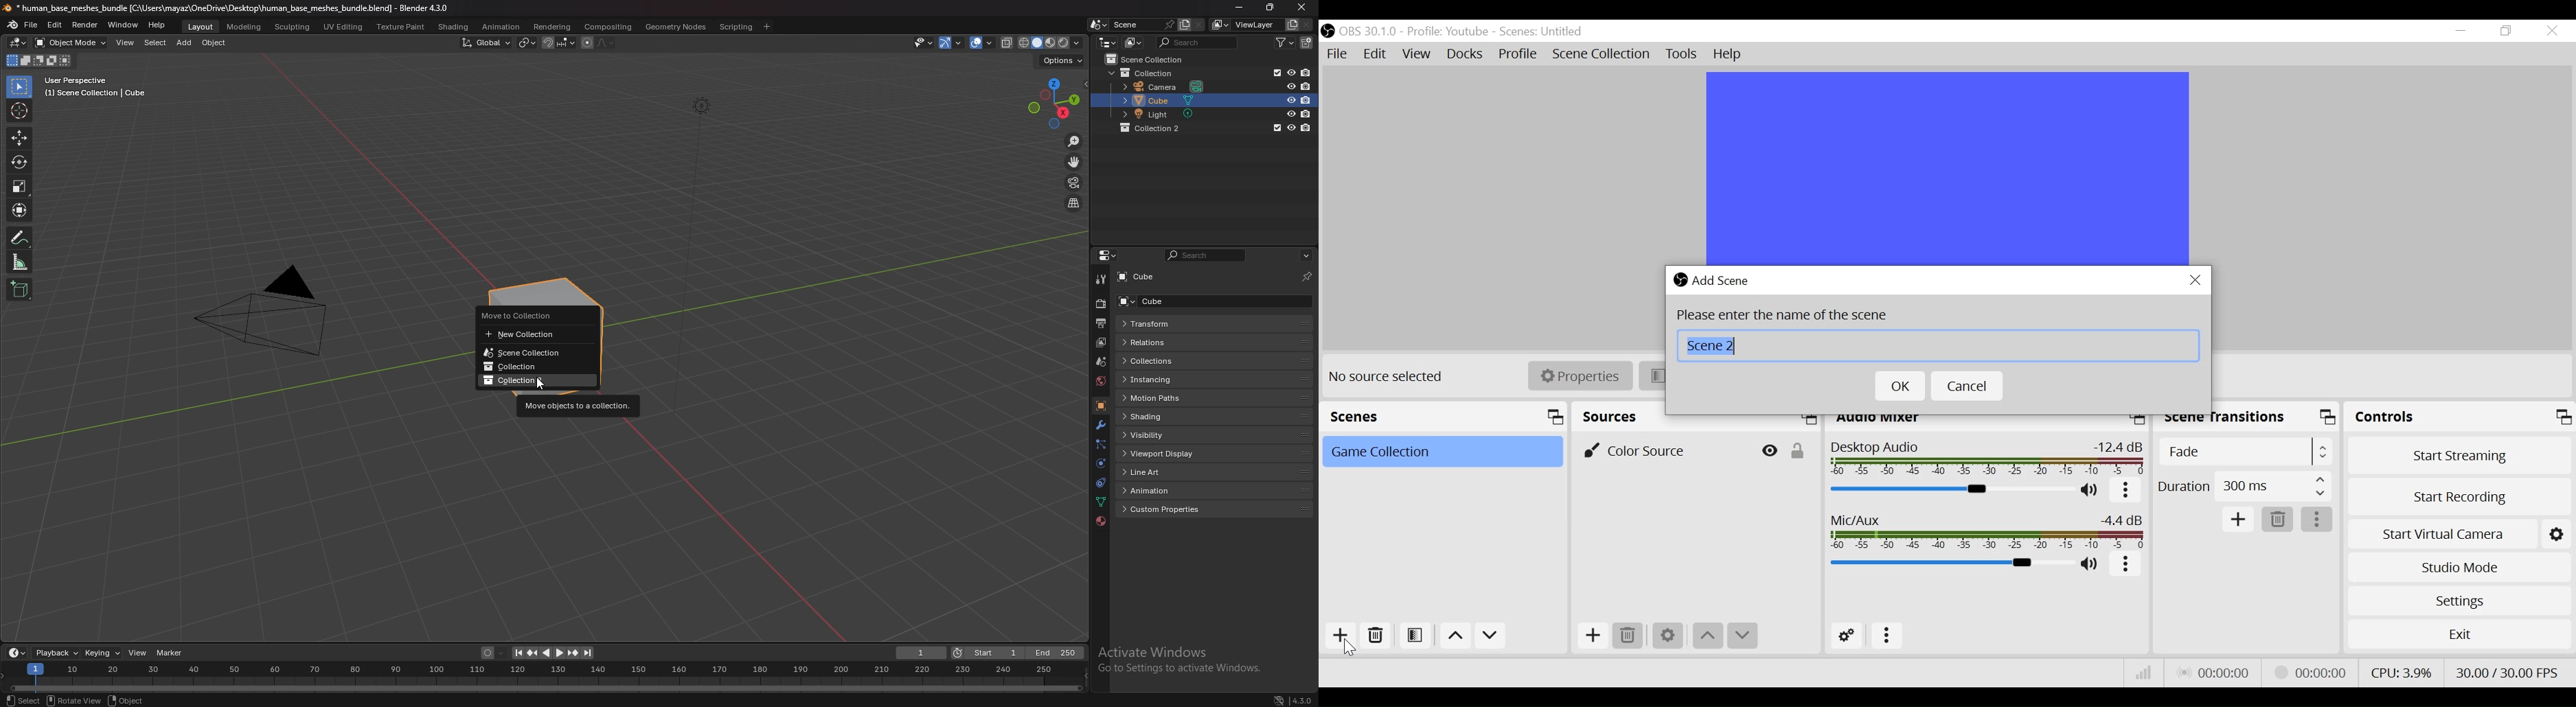 The width and height of the screenshot is (2576, 728). I want to click on (un)lock, so click(1801, 450).